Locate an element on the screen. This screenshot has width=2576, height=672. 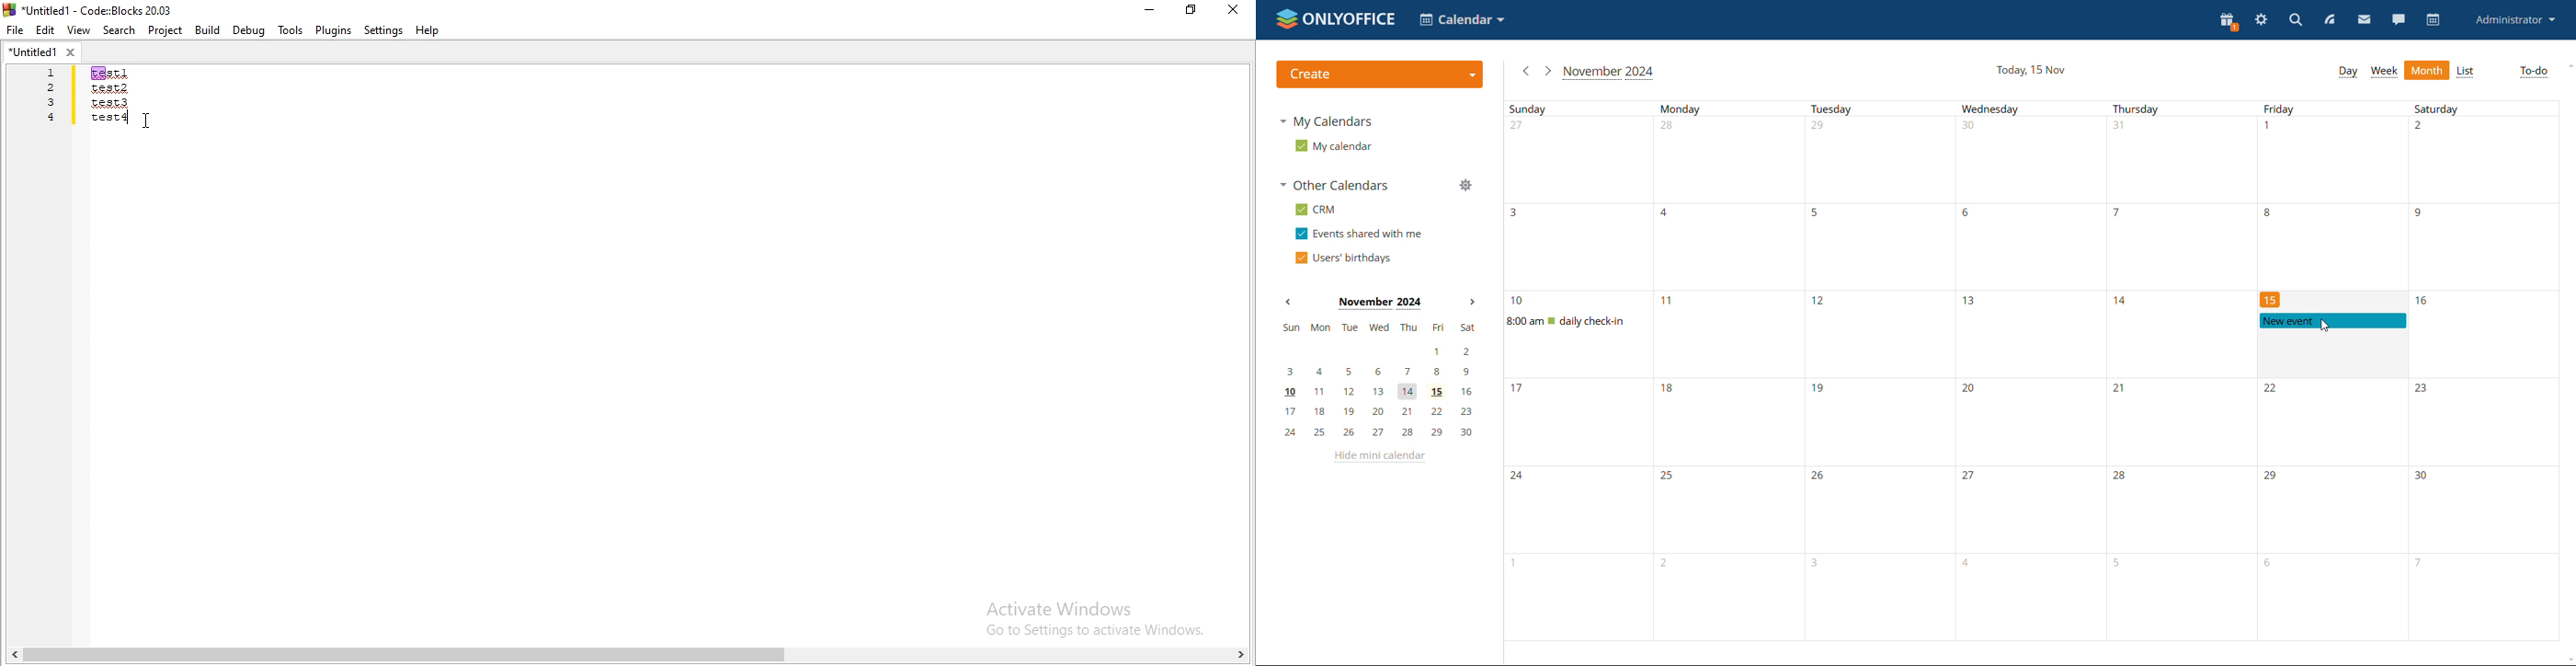
Close is located at coordinates (1234, 9).